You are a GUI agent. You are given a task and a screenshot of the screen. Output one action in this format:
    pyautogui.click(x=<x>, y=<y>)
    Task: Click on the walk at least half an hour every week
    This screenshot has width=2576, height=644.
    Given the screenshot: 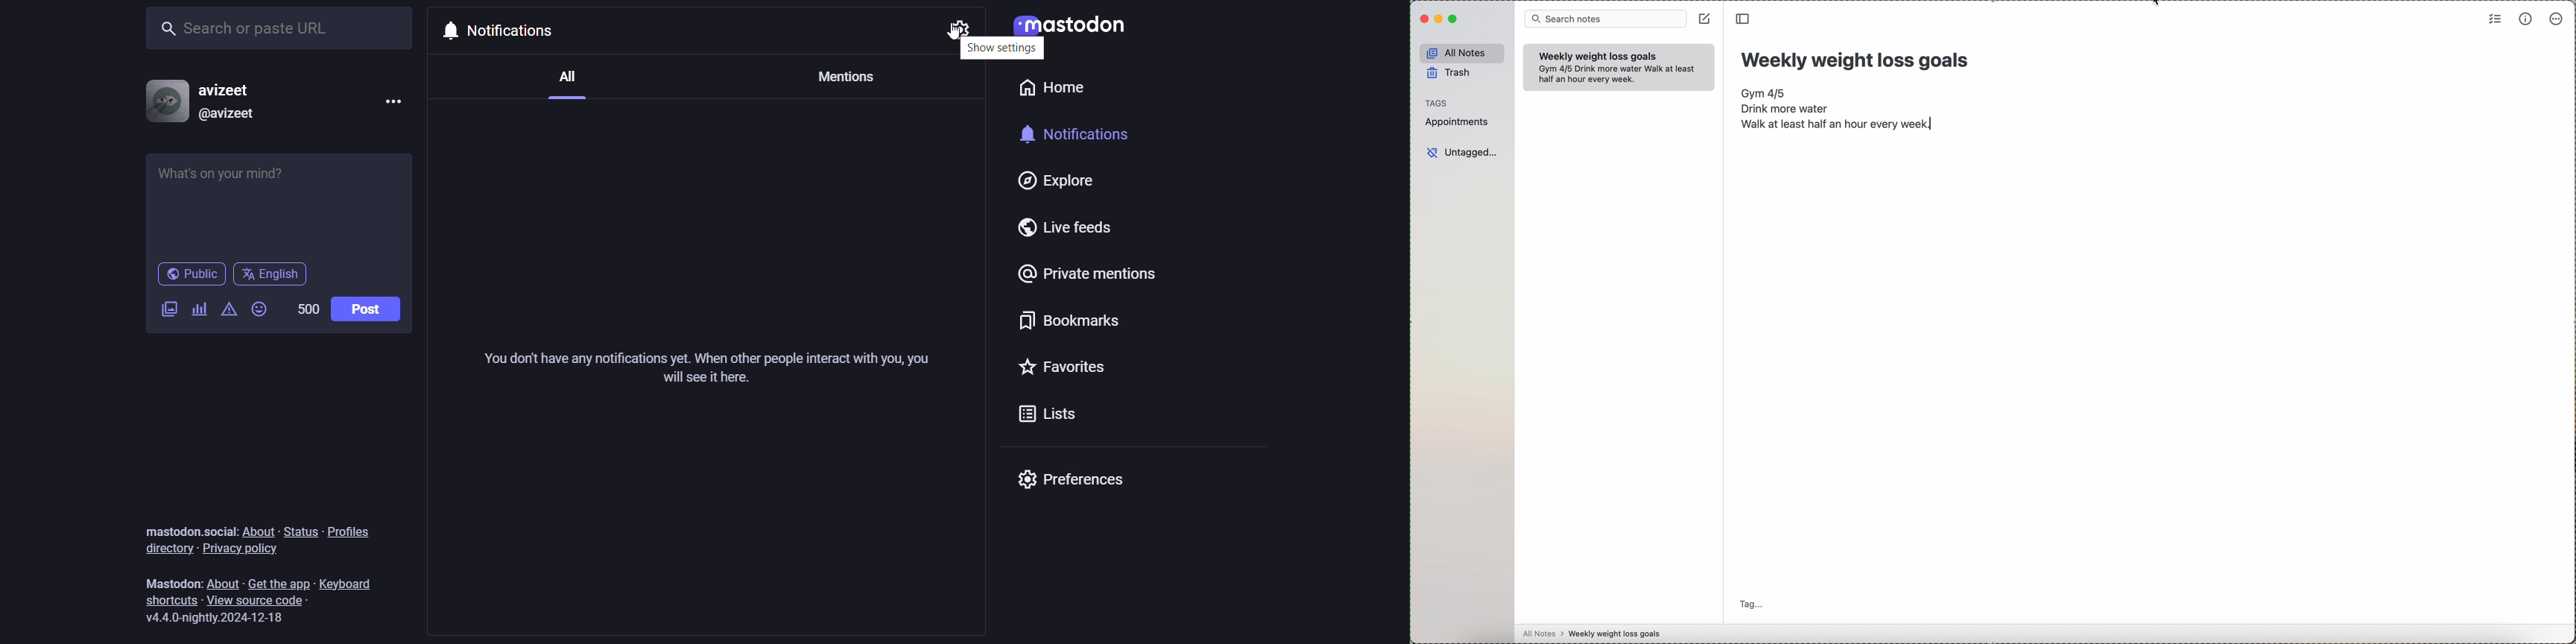 What is the action you would take?
    pyautogui.click(x=1839, y=125)
    